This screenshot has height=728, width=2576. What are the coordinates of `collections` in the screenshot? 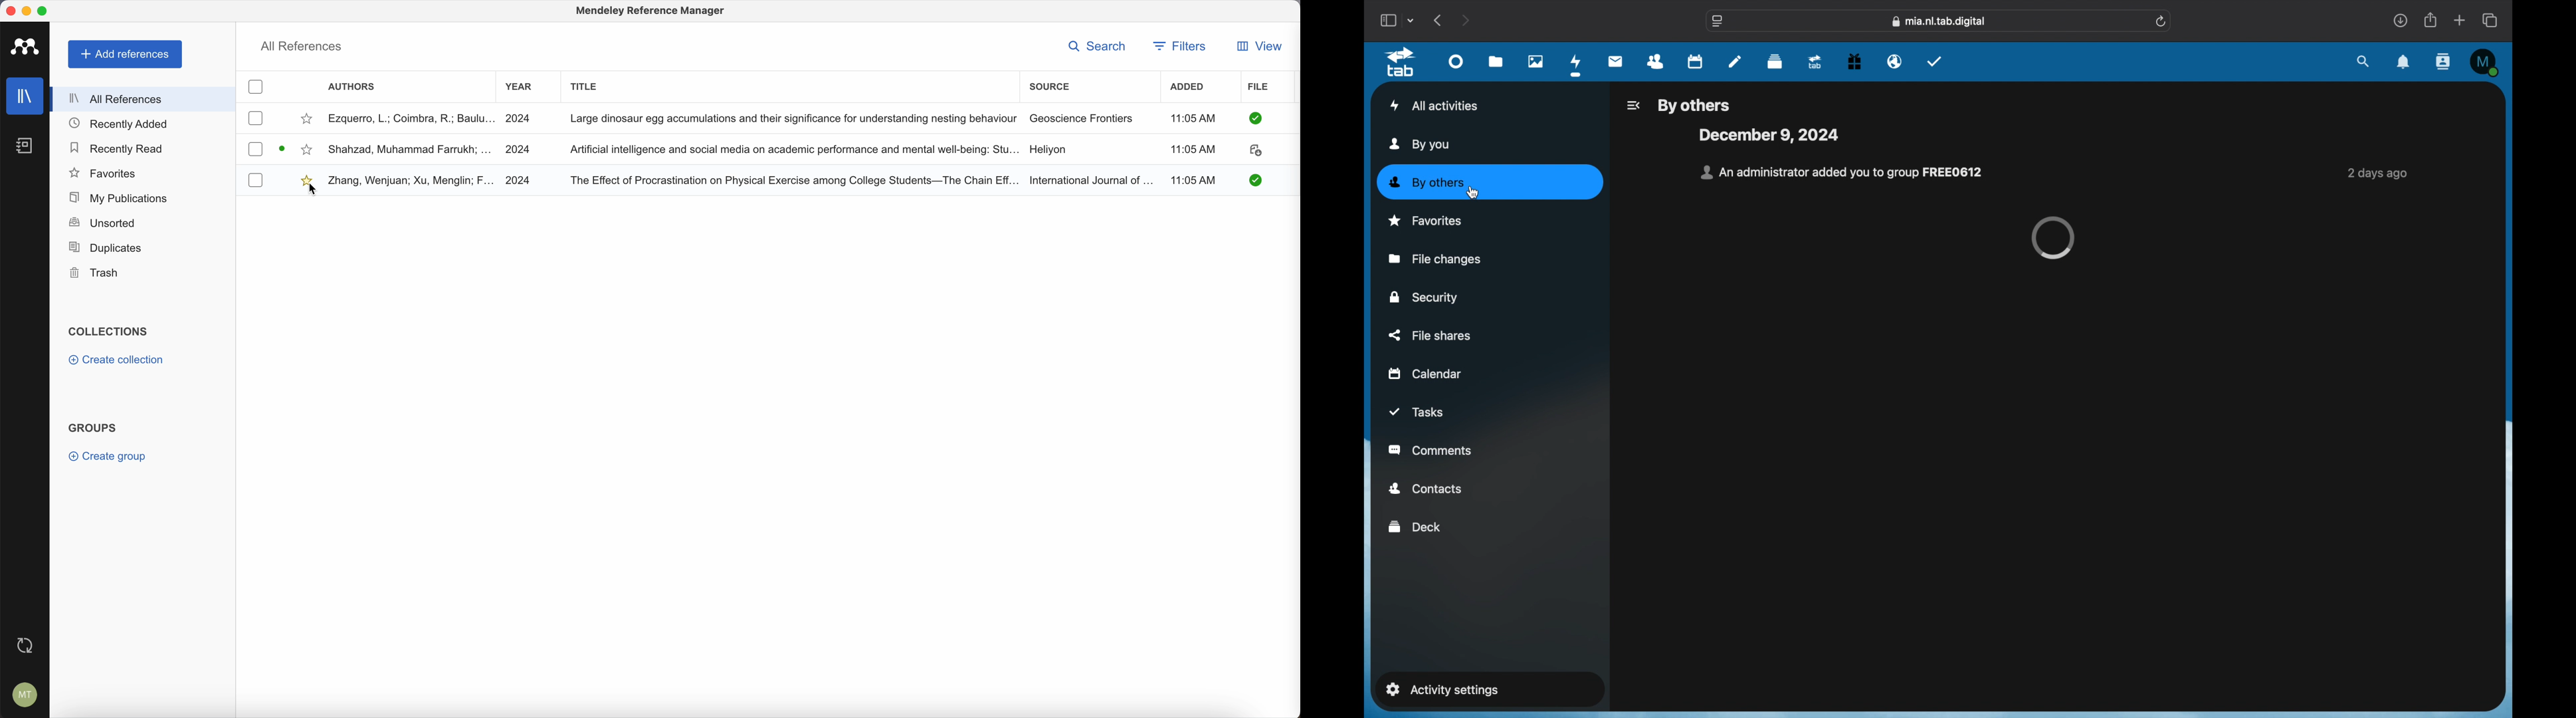 It's located at (108, 332).